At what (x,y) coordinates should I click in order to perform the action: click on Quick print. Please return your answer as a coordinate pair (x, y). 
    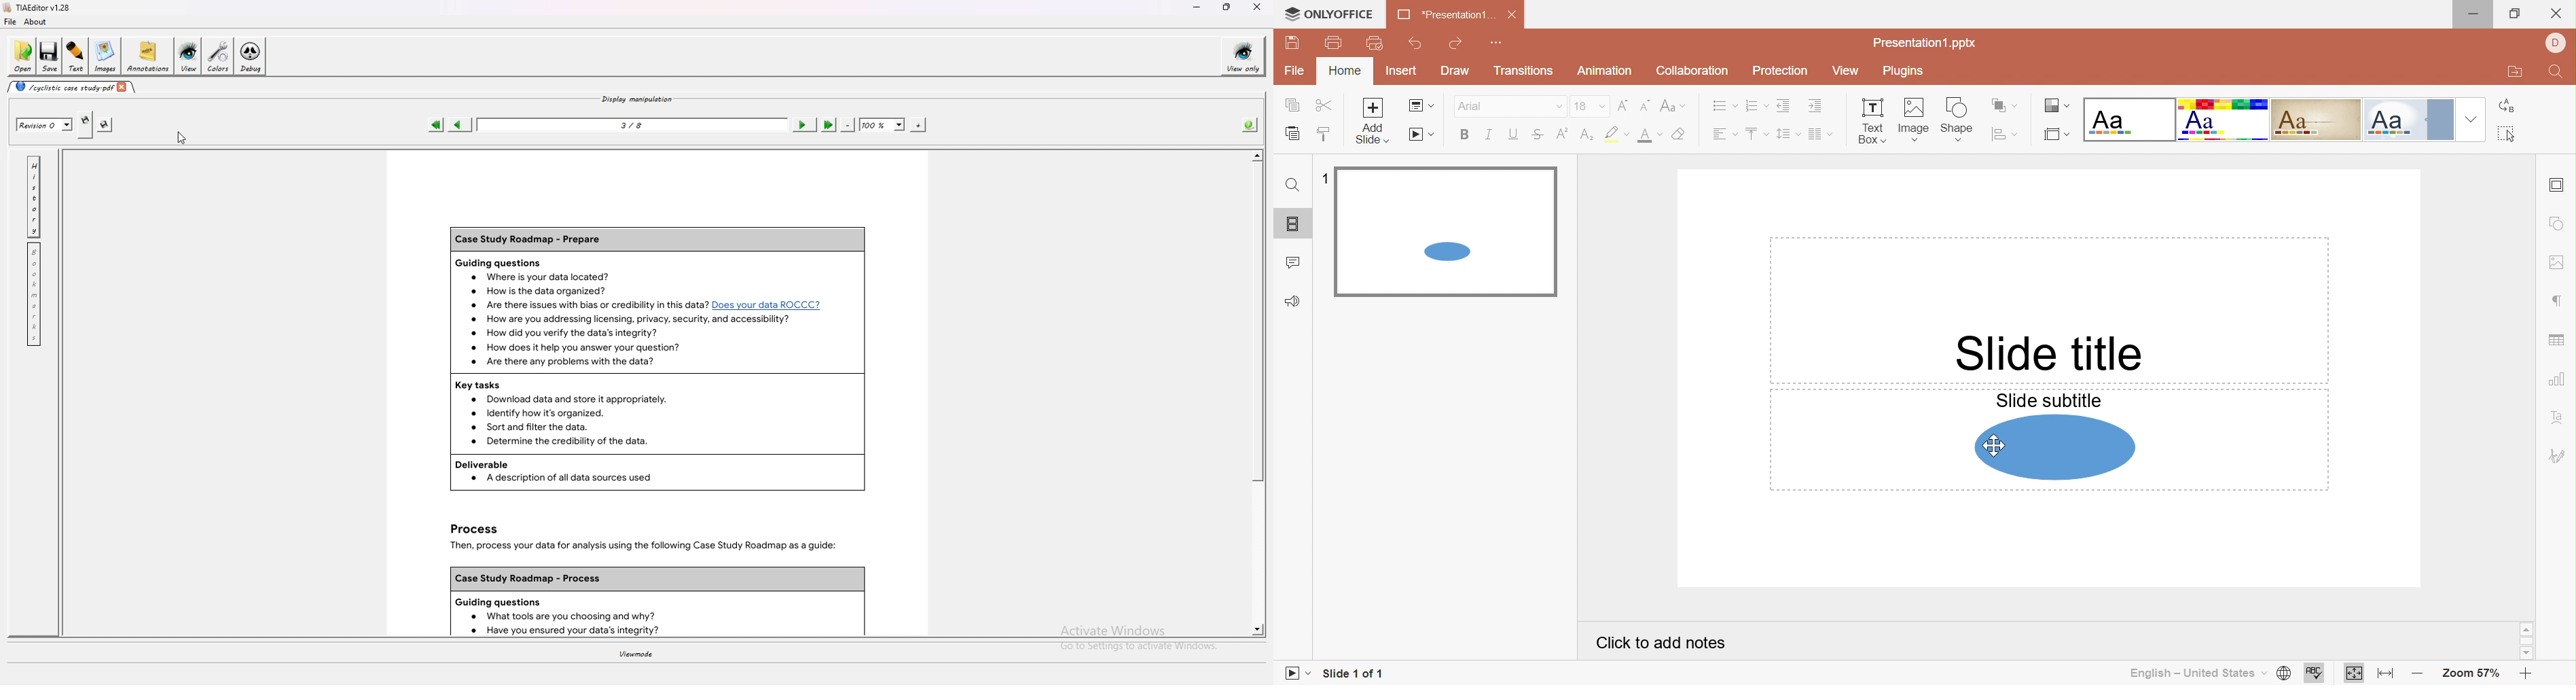
    Looking at the image, I should click on (1375, 43).